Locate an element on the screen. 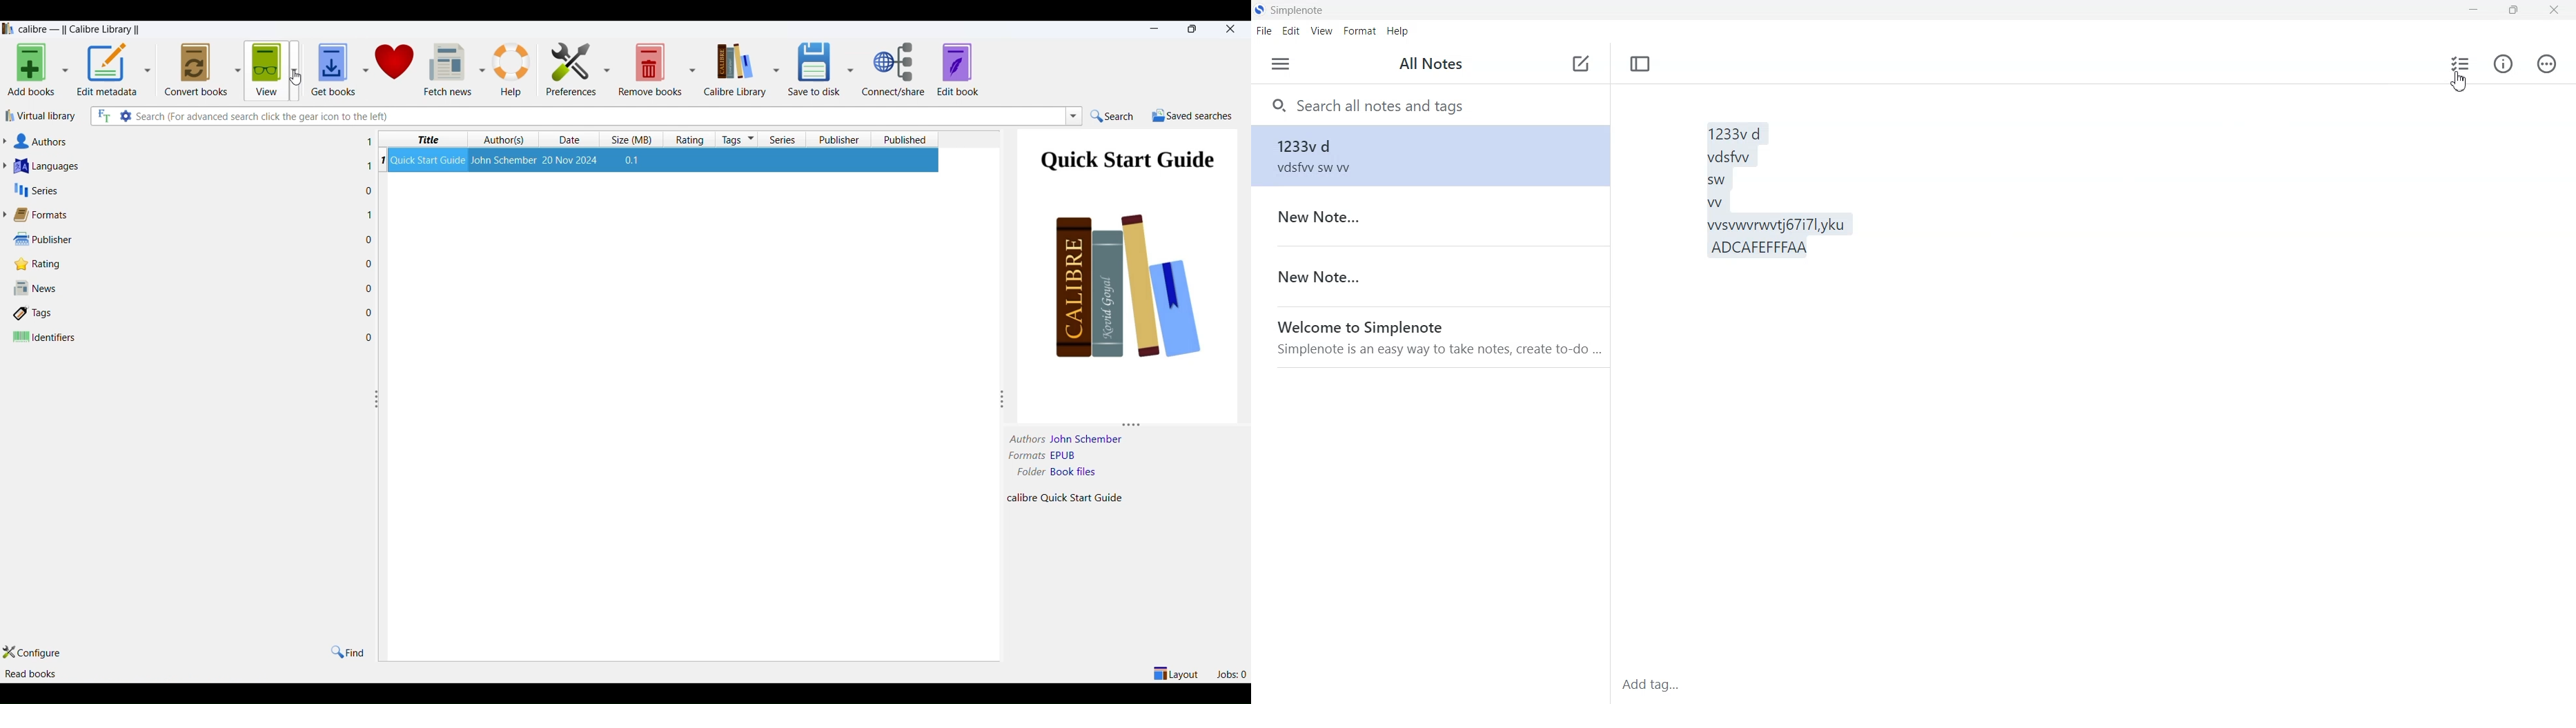 This screenshot has width=2576, height=728. formats is located at coordinates (1026, 456).